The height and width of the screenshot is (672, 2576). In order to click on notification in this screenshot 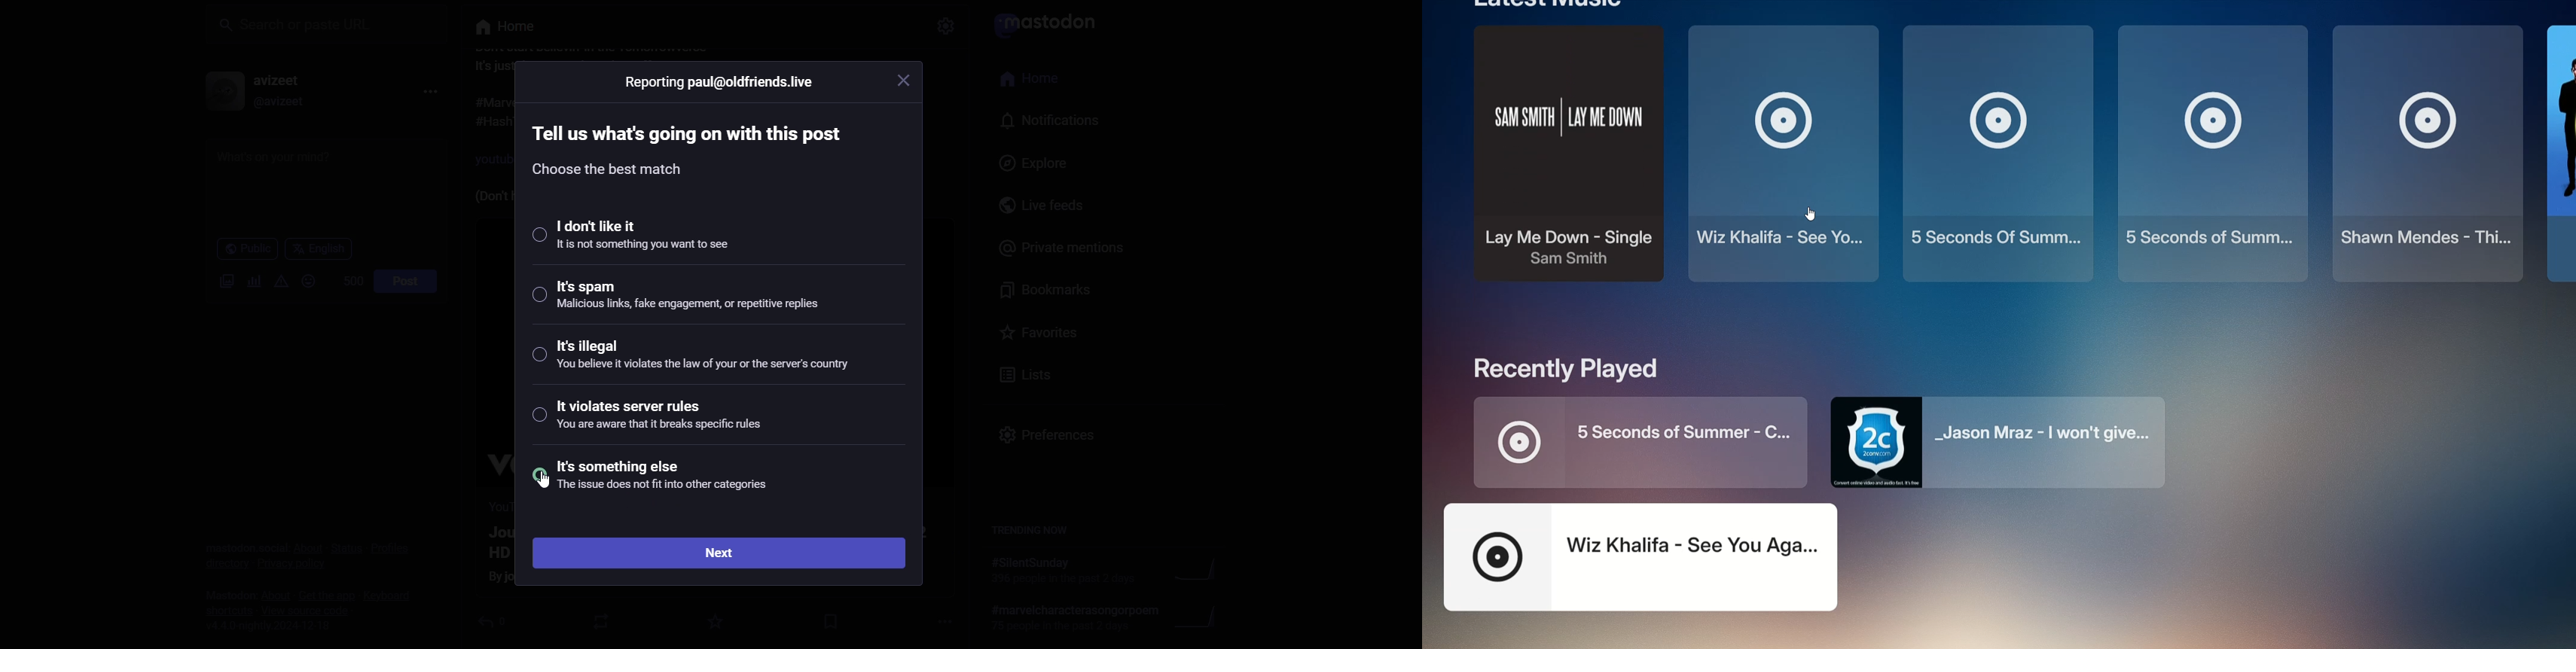, I will do `click(1045, 121)`.